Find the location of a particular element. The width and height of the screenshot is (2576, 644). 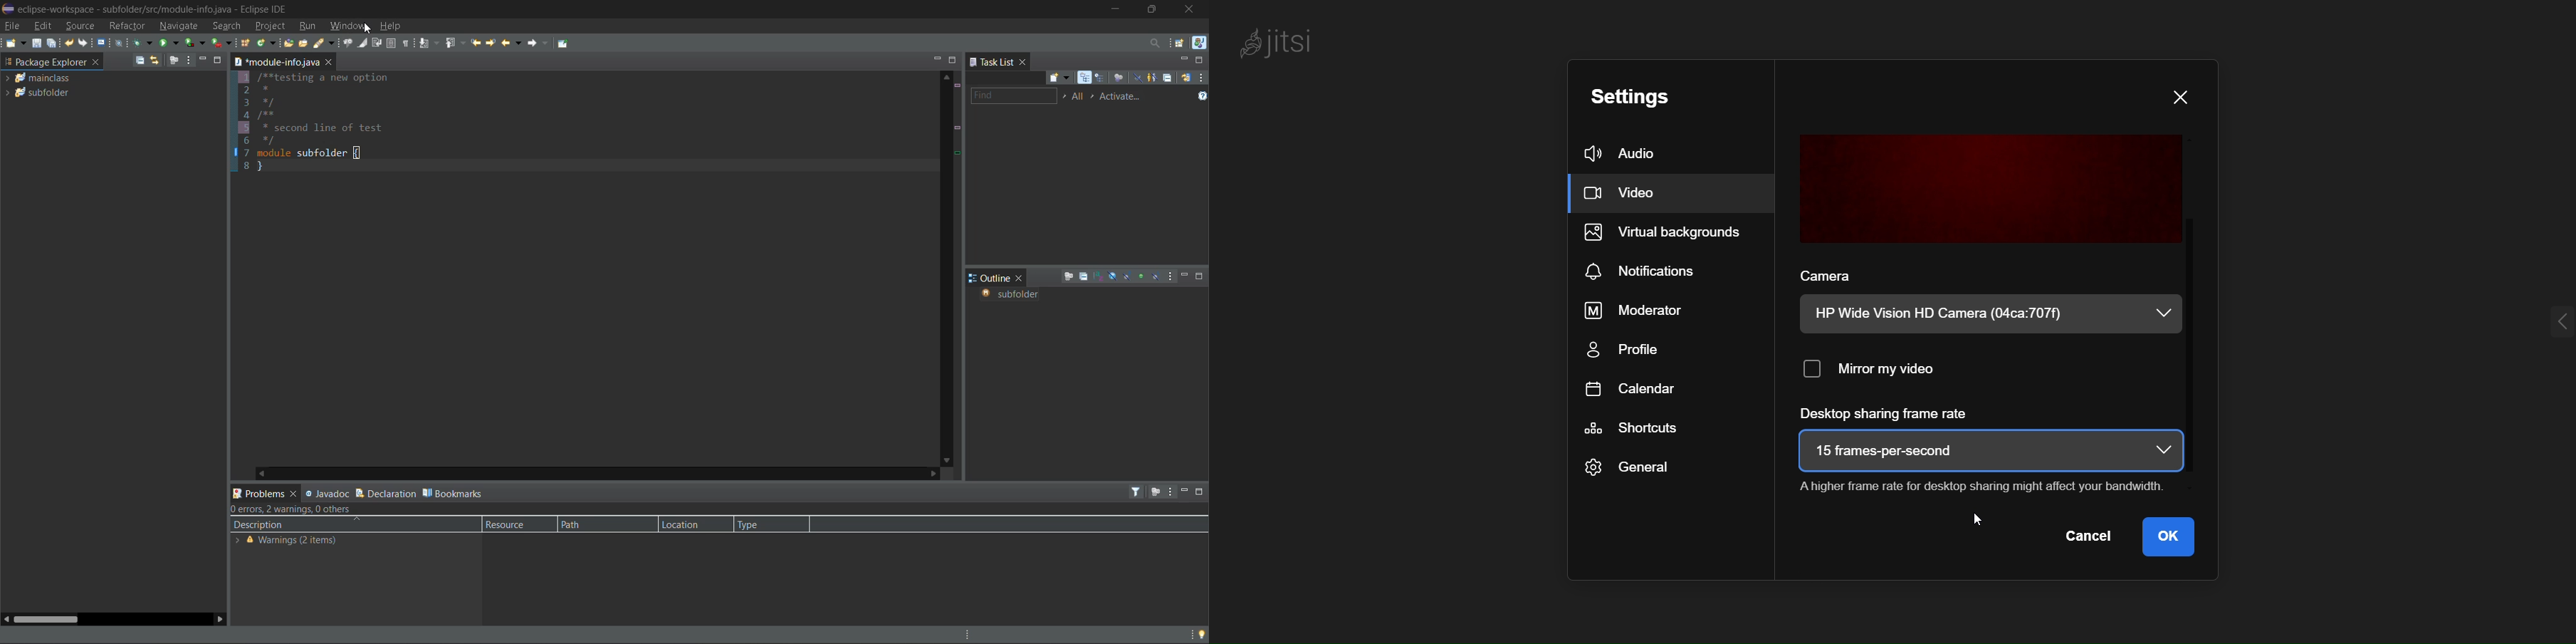

access commands and other items is located at coordinates (1157, 43).